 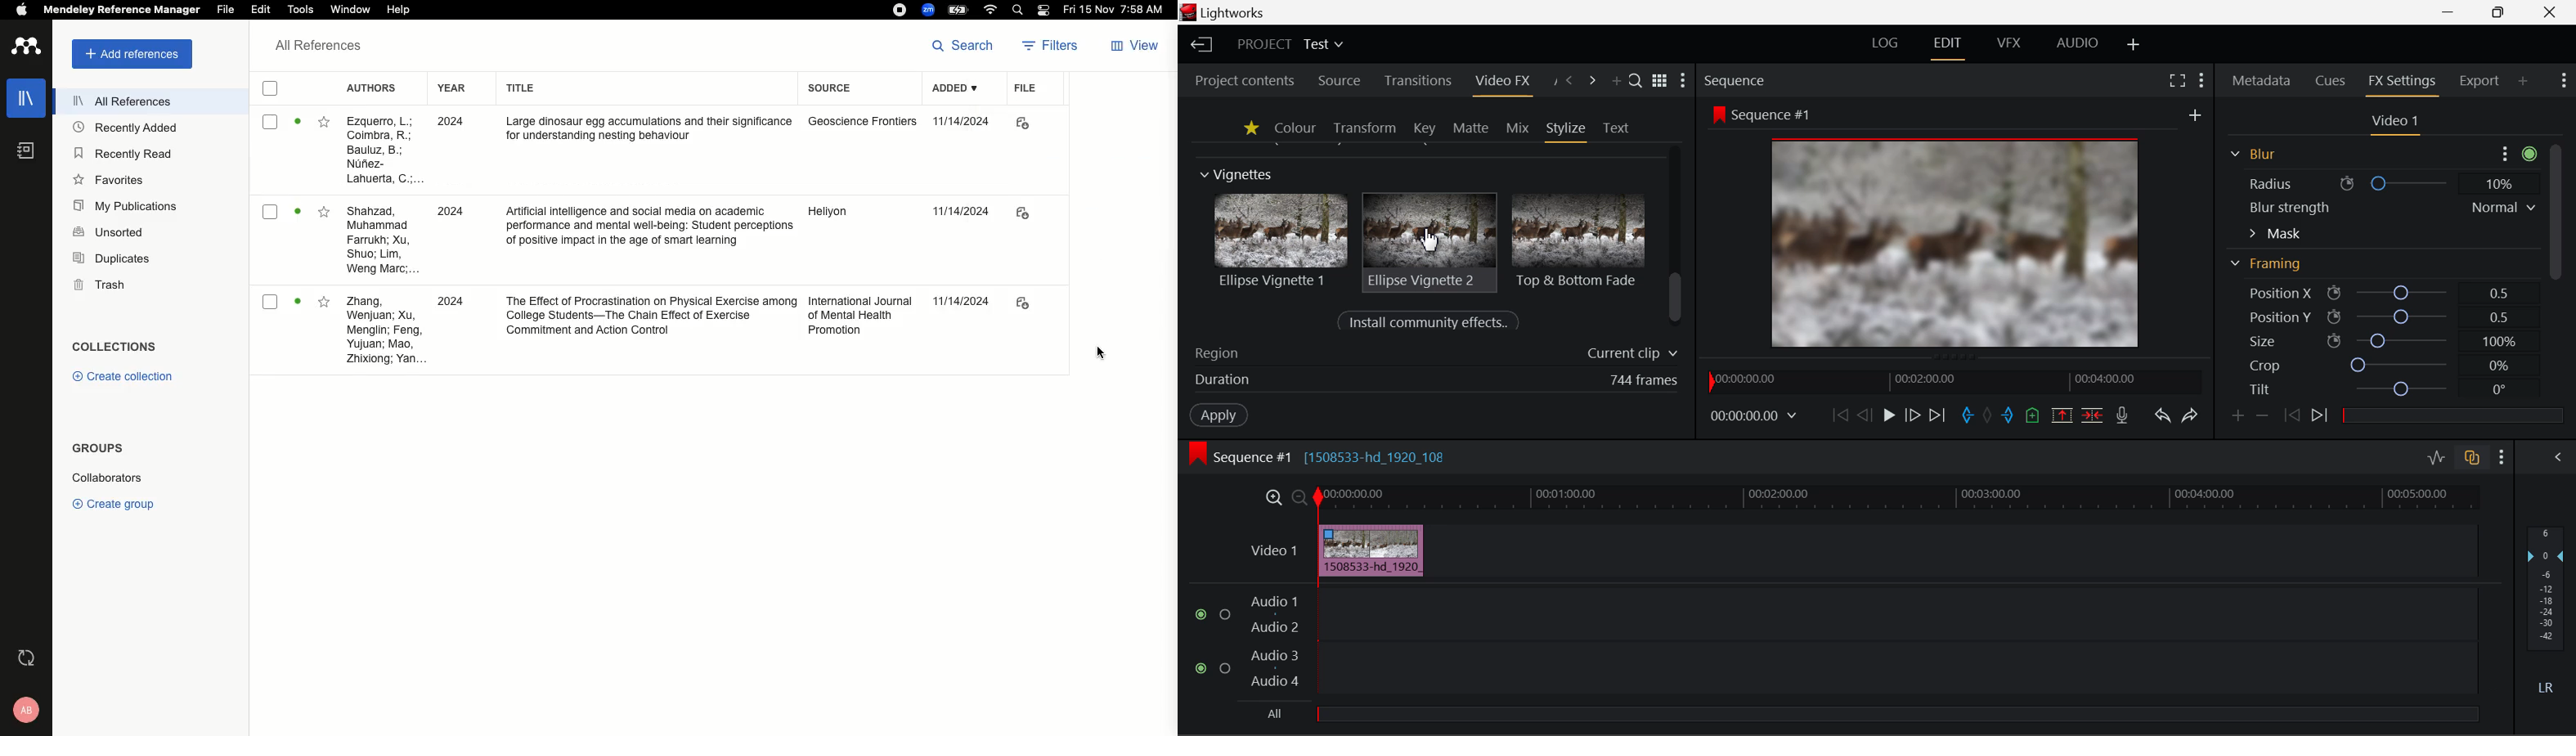 What do you see at coordinates (2293, 418) in the screenshot?
I see `Last keyframe` at bounding box center [2293, 418].